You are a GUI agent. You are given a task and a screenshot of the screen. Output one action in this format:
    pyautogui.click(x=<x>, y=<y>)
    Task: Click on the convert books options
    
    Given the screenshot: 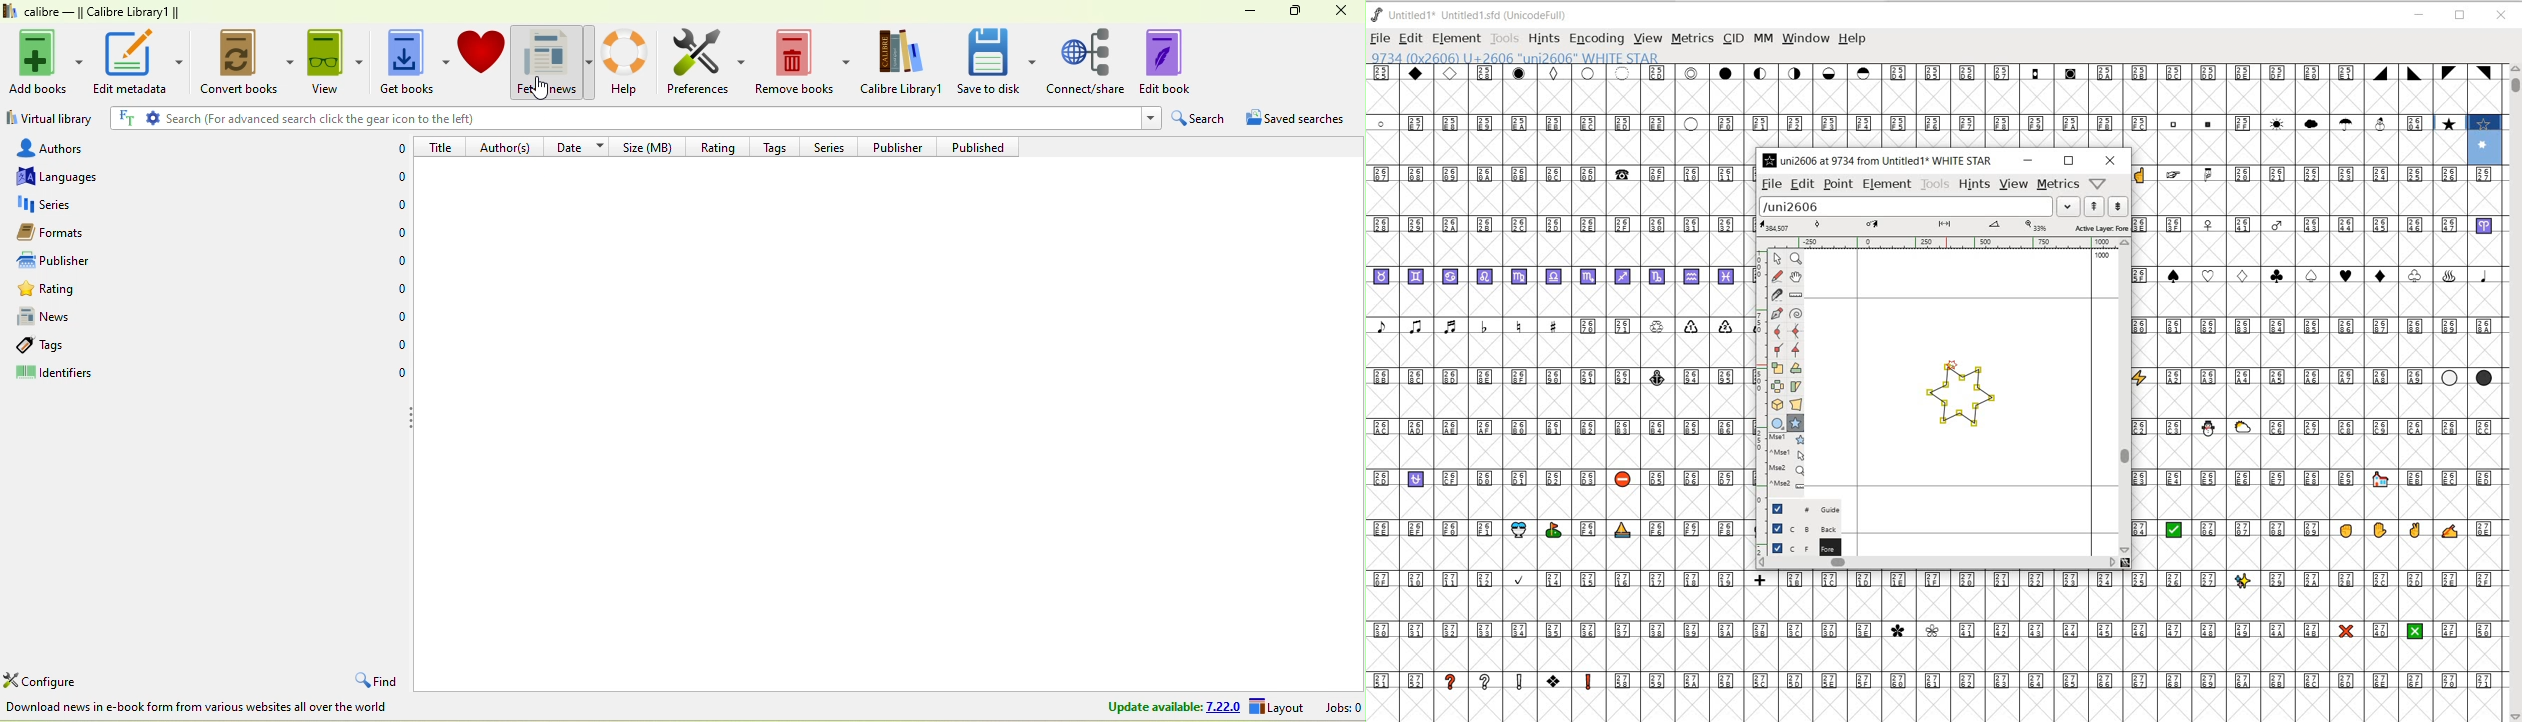 What is the action you would take?
    pyautogui.click(x=291, y=68)
    